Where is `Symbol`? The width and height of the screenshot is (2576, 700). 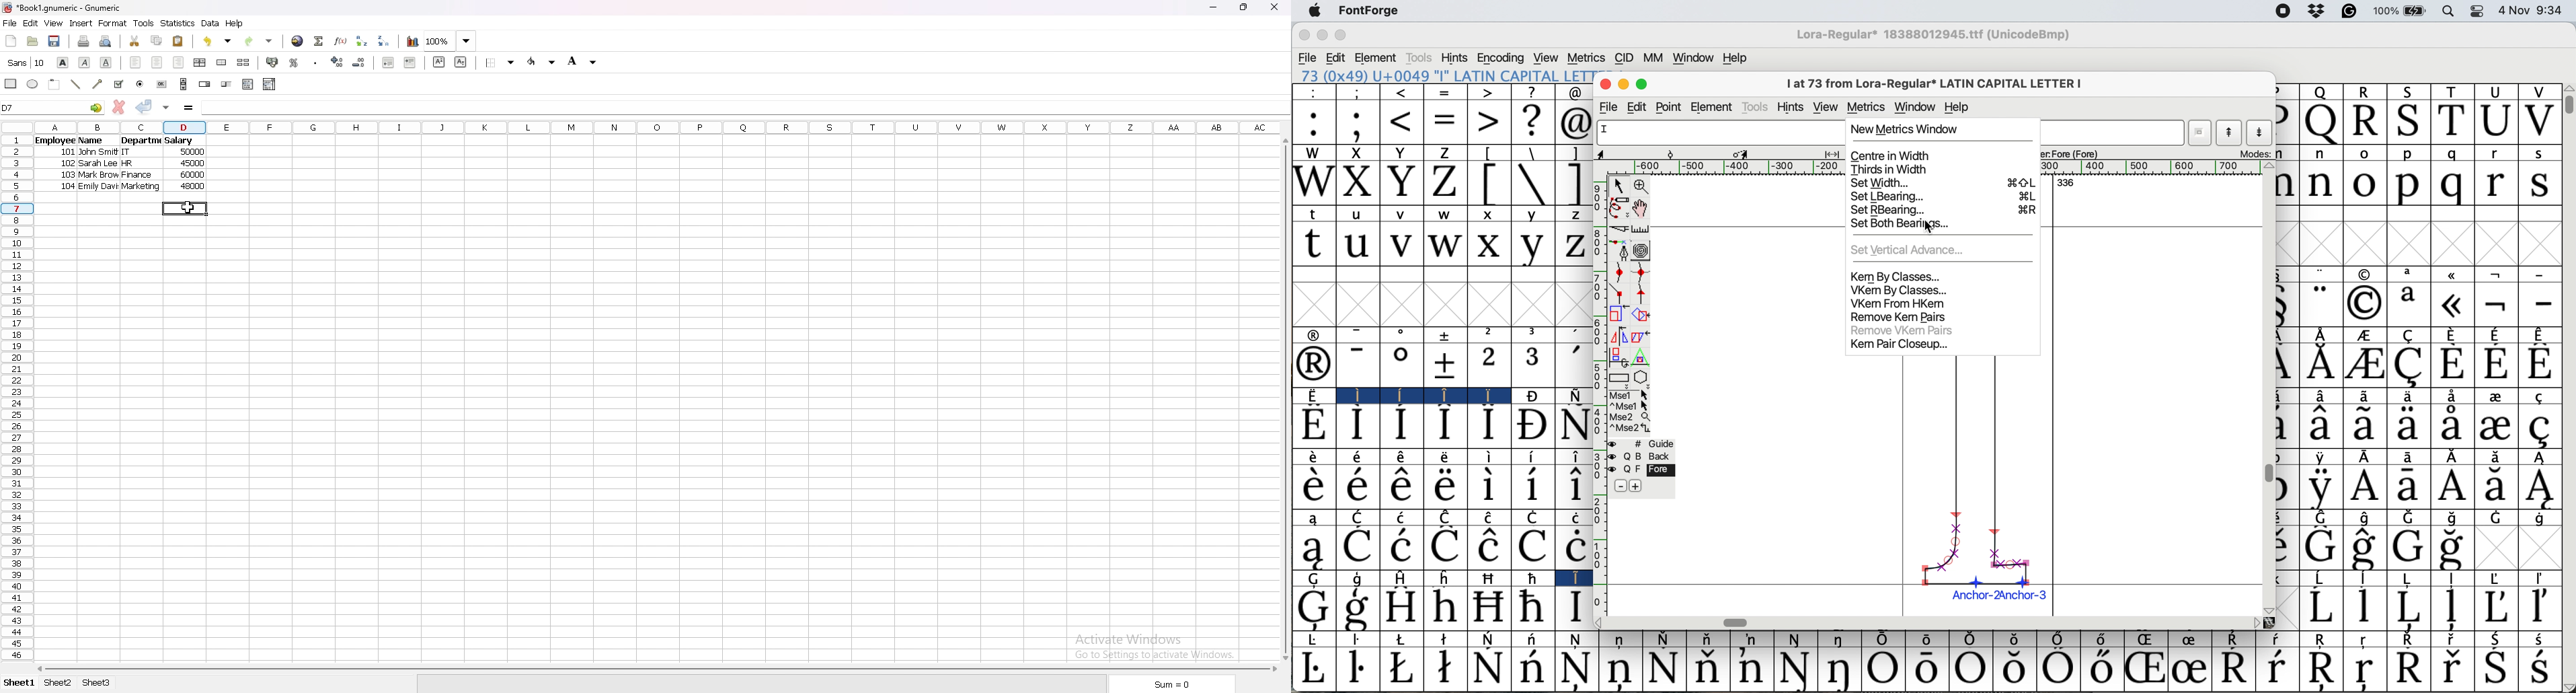 Symbol is located at coordinates (1574, 425).